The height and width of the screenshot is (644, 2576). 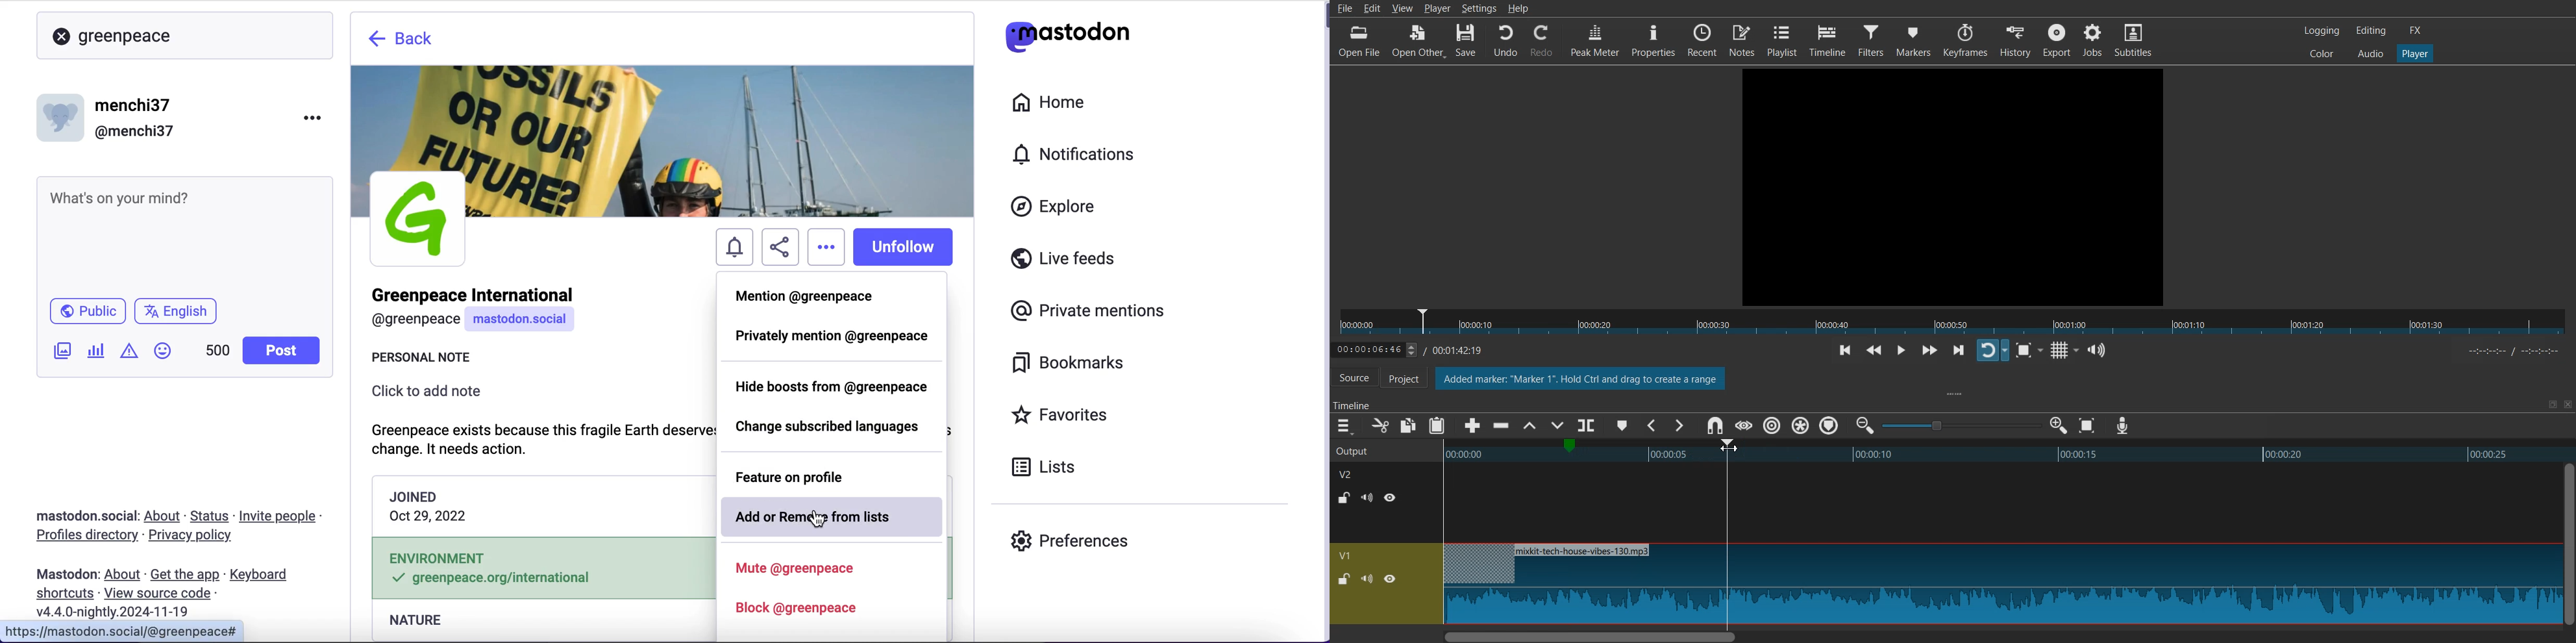 What do you see at coordinates (834, 337) in the screenshot?
I see `privately mention @greenpeace` at bounding box center [834, 337].